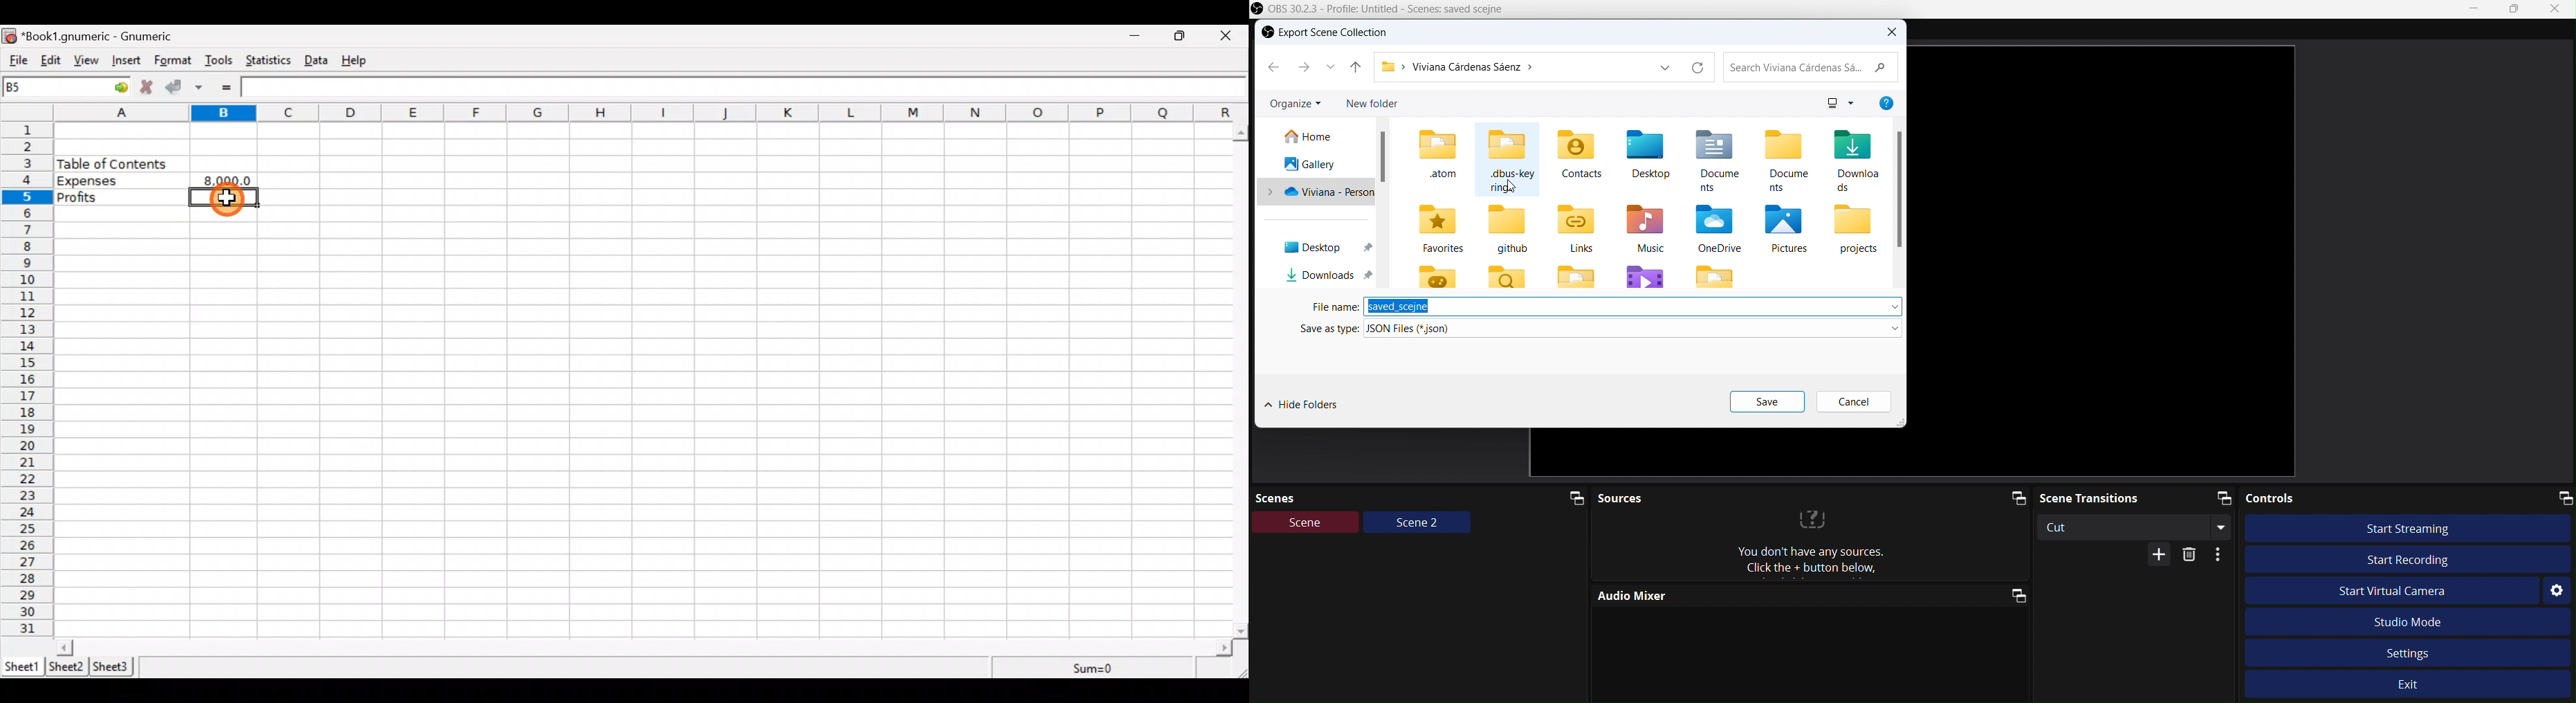  I want to click on Pictures, so click(1785, 228).